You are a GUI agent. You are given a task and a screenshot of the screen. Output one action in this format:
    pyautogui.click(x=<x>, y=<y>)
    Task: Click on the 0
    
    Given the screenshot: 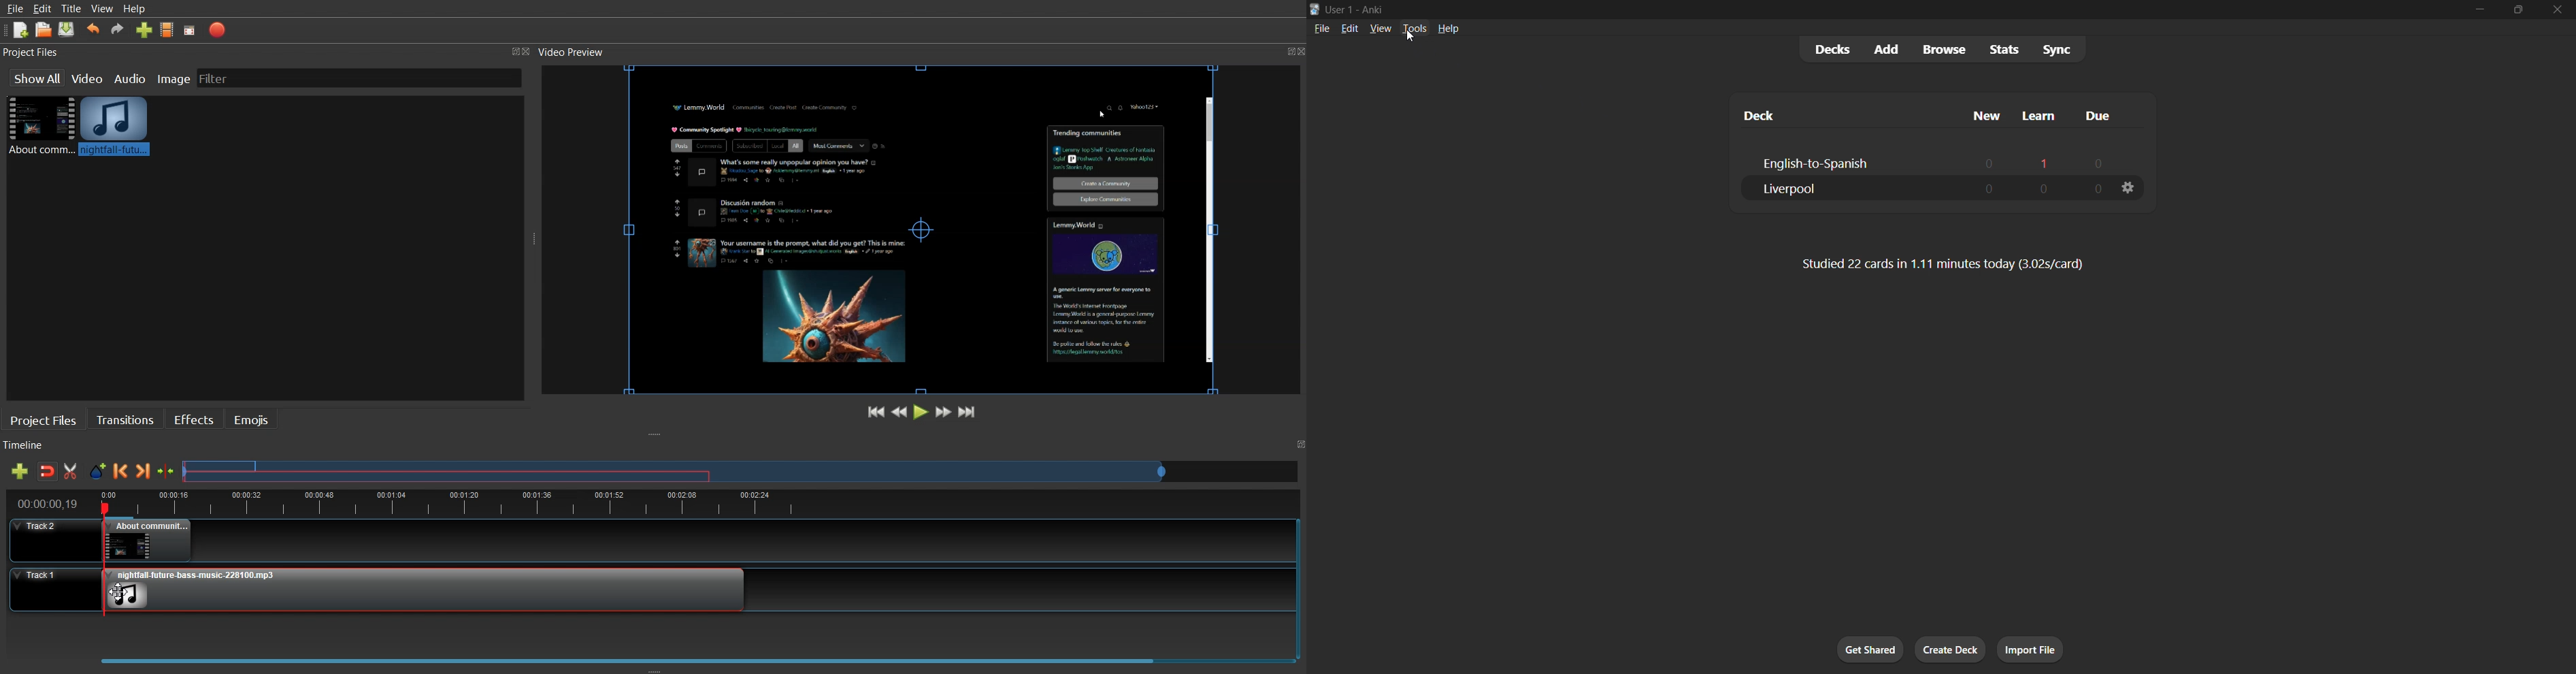 What is the action you would take?
    pyautogui.click(x=1983, y=159)
    